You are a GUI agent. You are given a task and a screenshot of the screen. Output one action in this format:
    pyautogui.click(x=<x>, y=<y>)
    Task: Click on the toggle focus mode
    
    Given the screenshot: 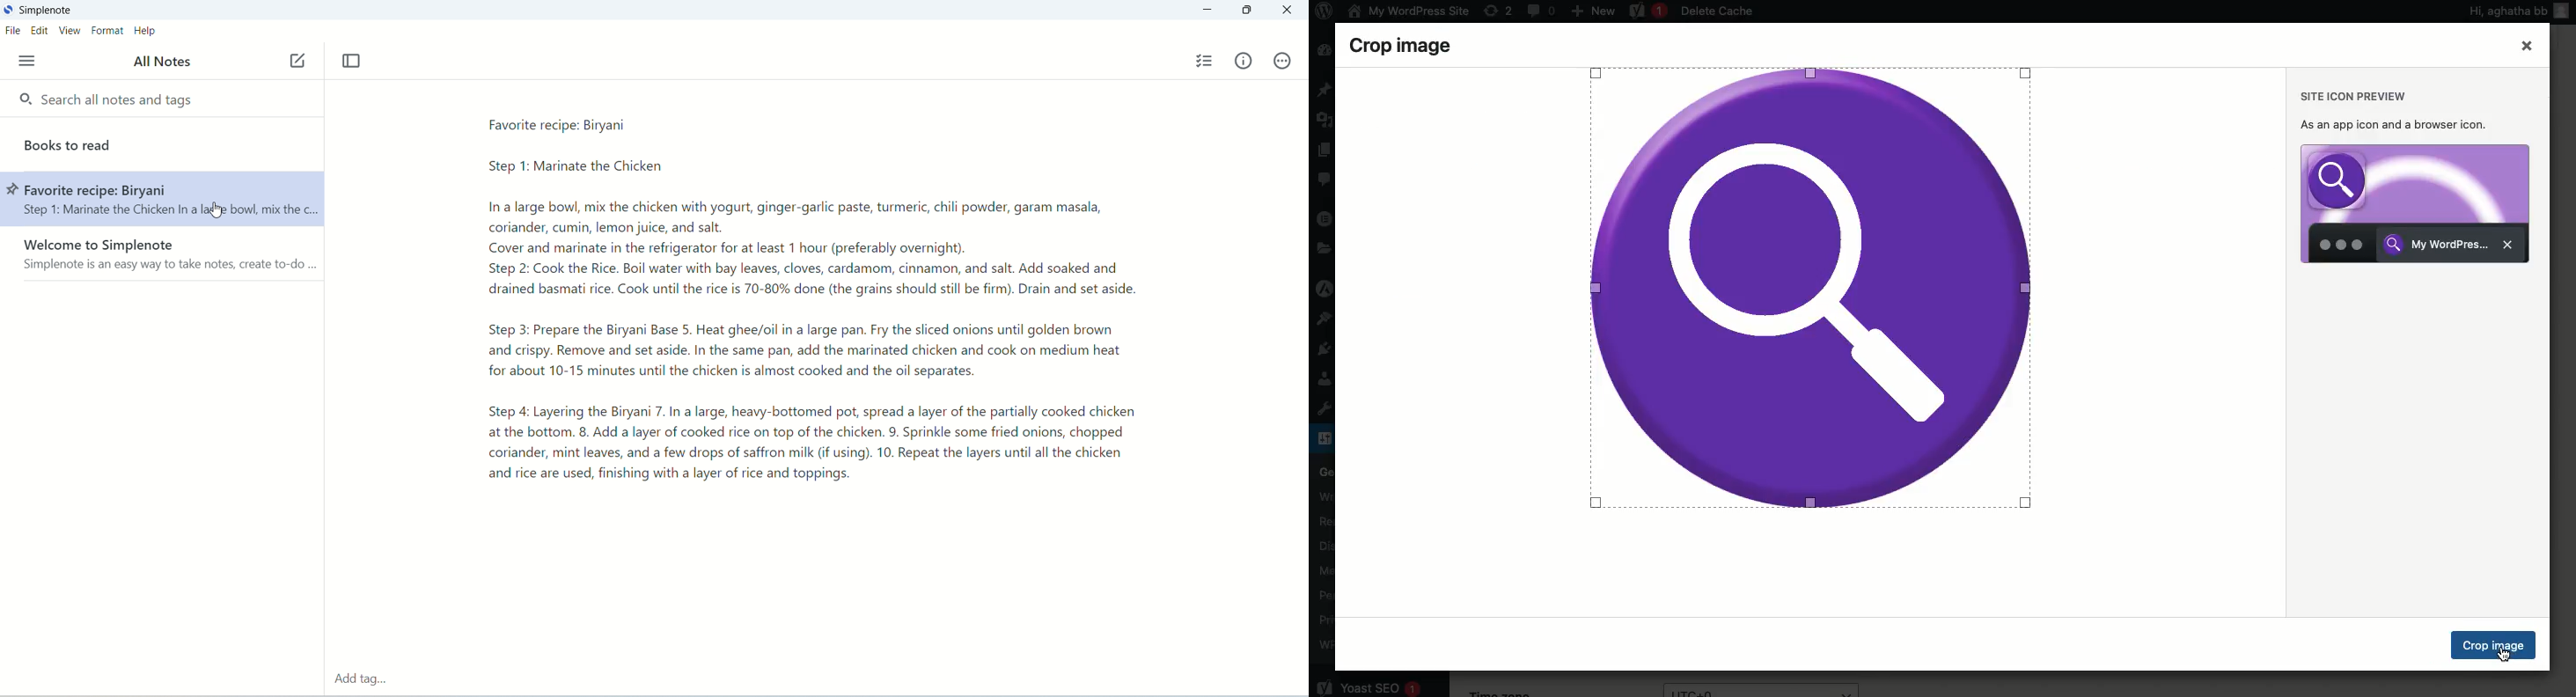 What is the action you would take?
    pyautogui.click(x=353, y=61)
    